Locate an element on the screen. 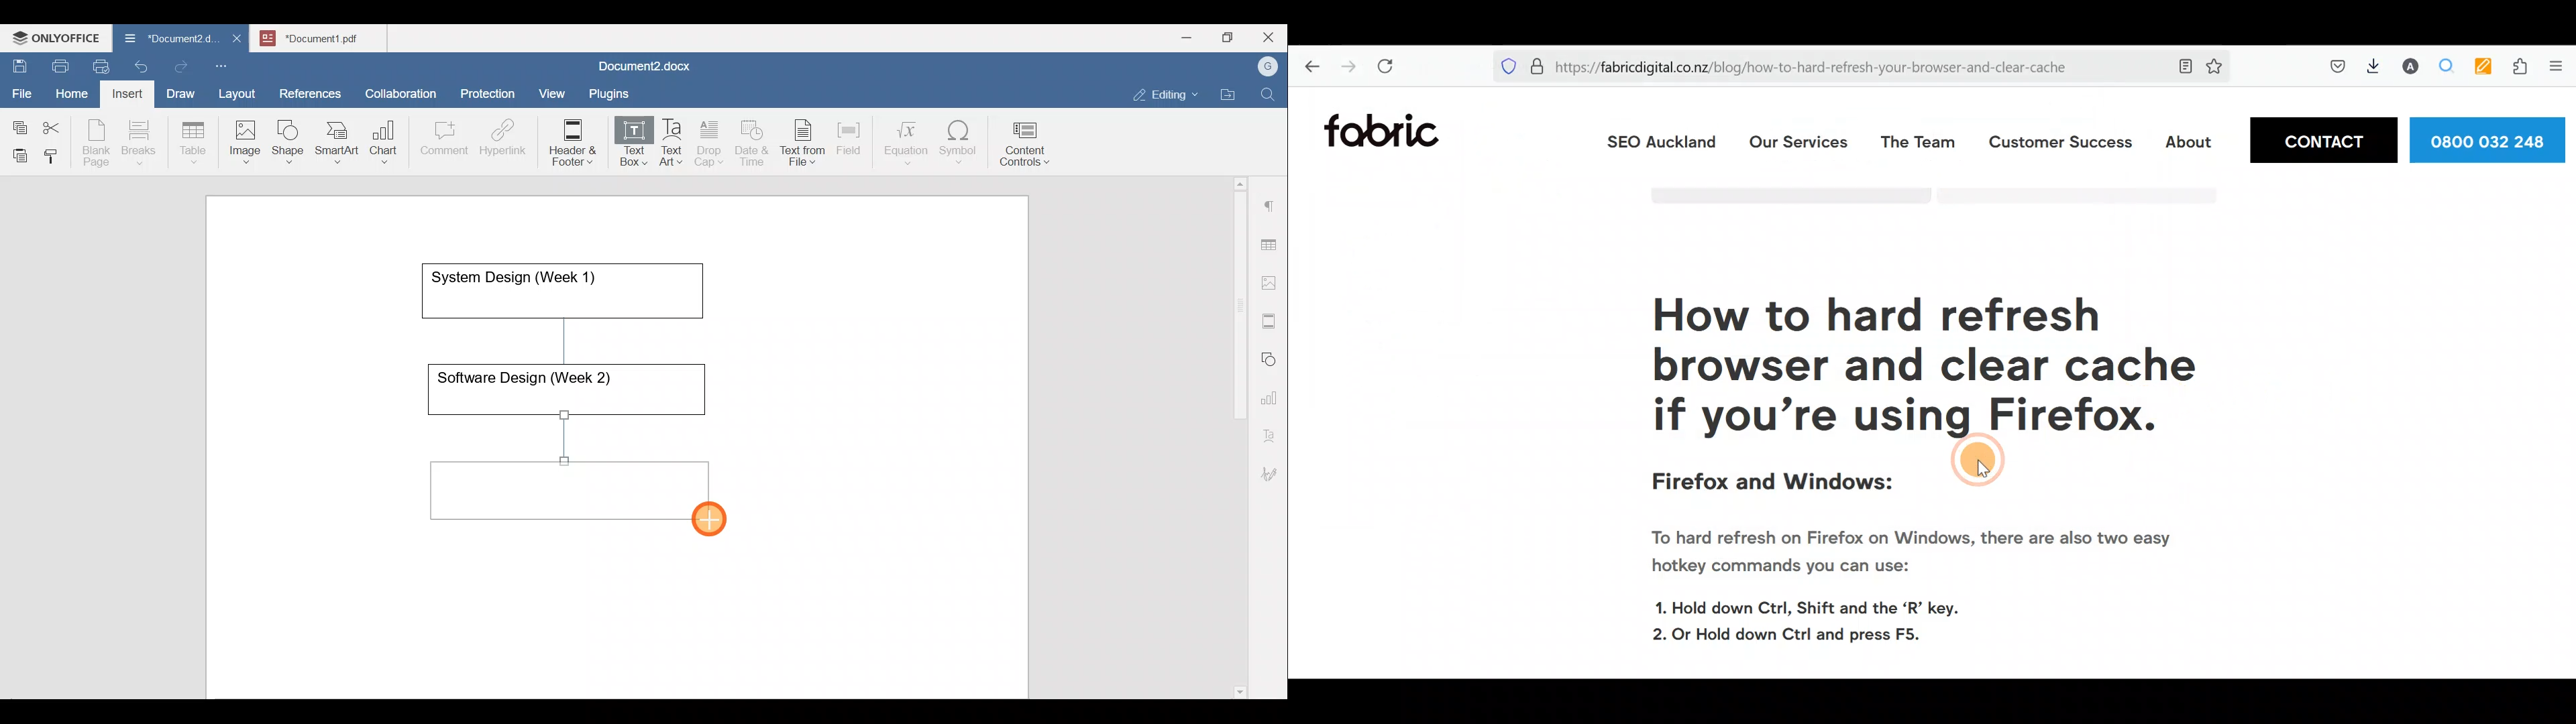  Text Art is located at coordinates (672, 143).